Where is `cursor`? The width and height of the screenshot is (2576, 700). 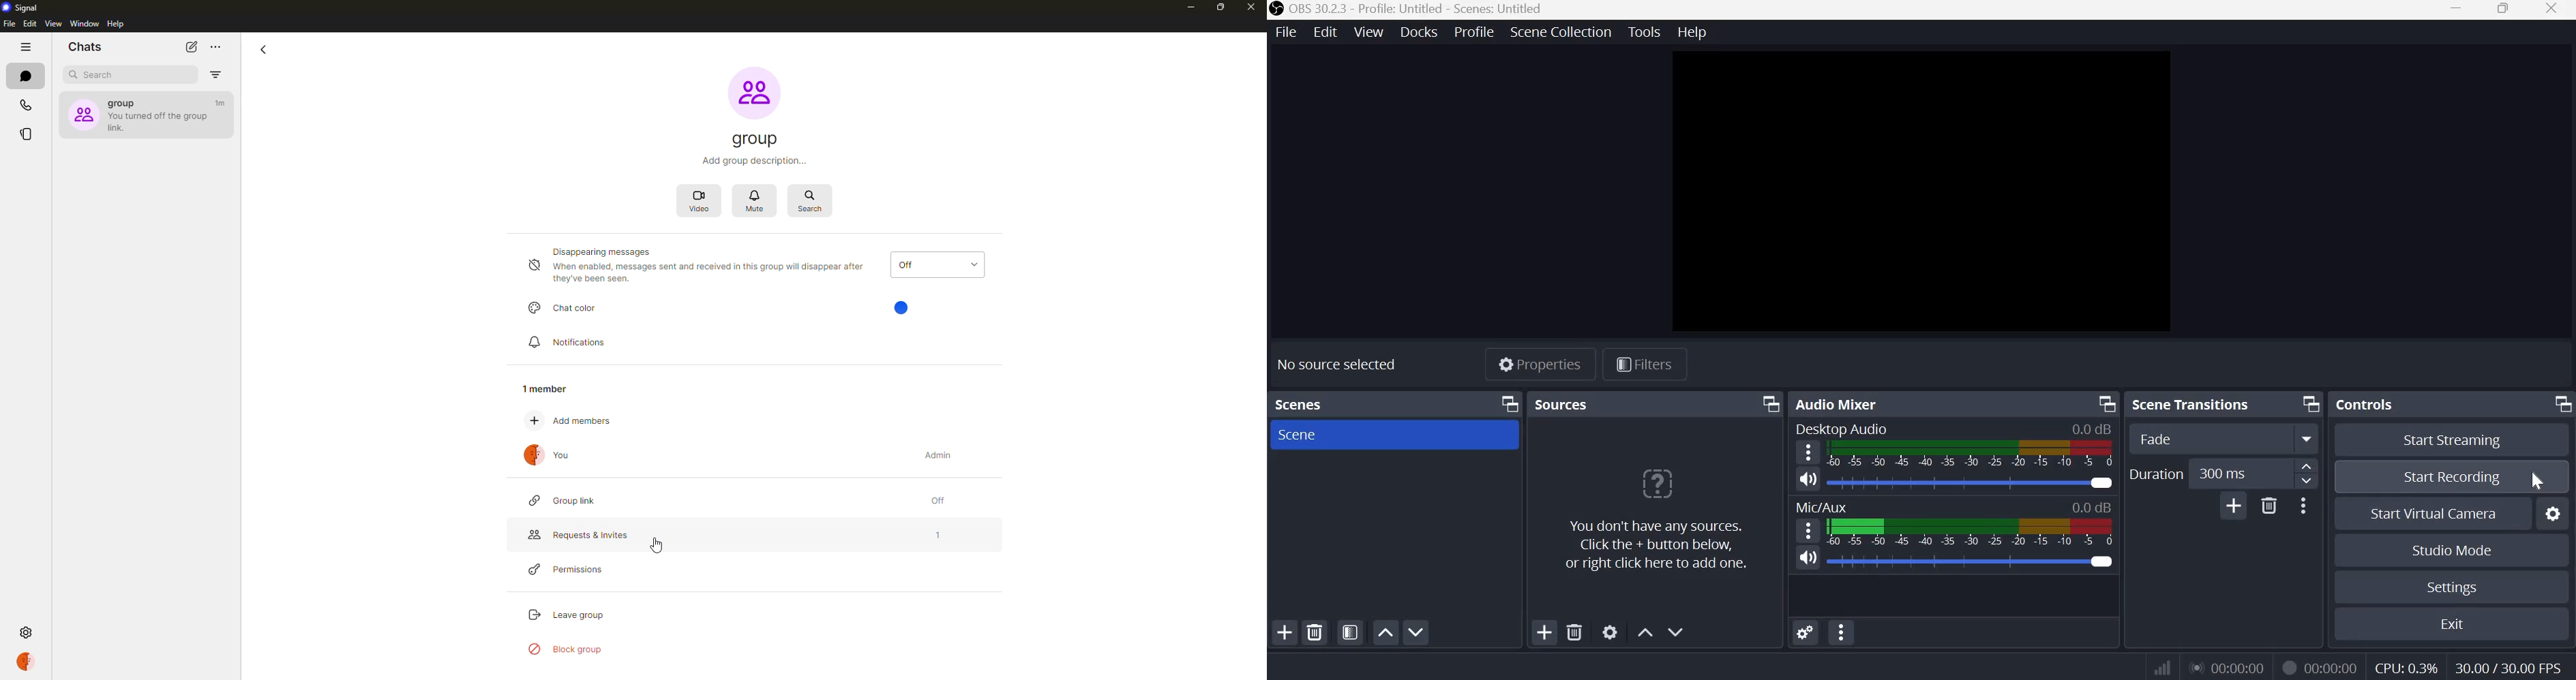 cursor is located at coordinates (658, 546).